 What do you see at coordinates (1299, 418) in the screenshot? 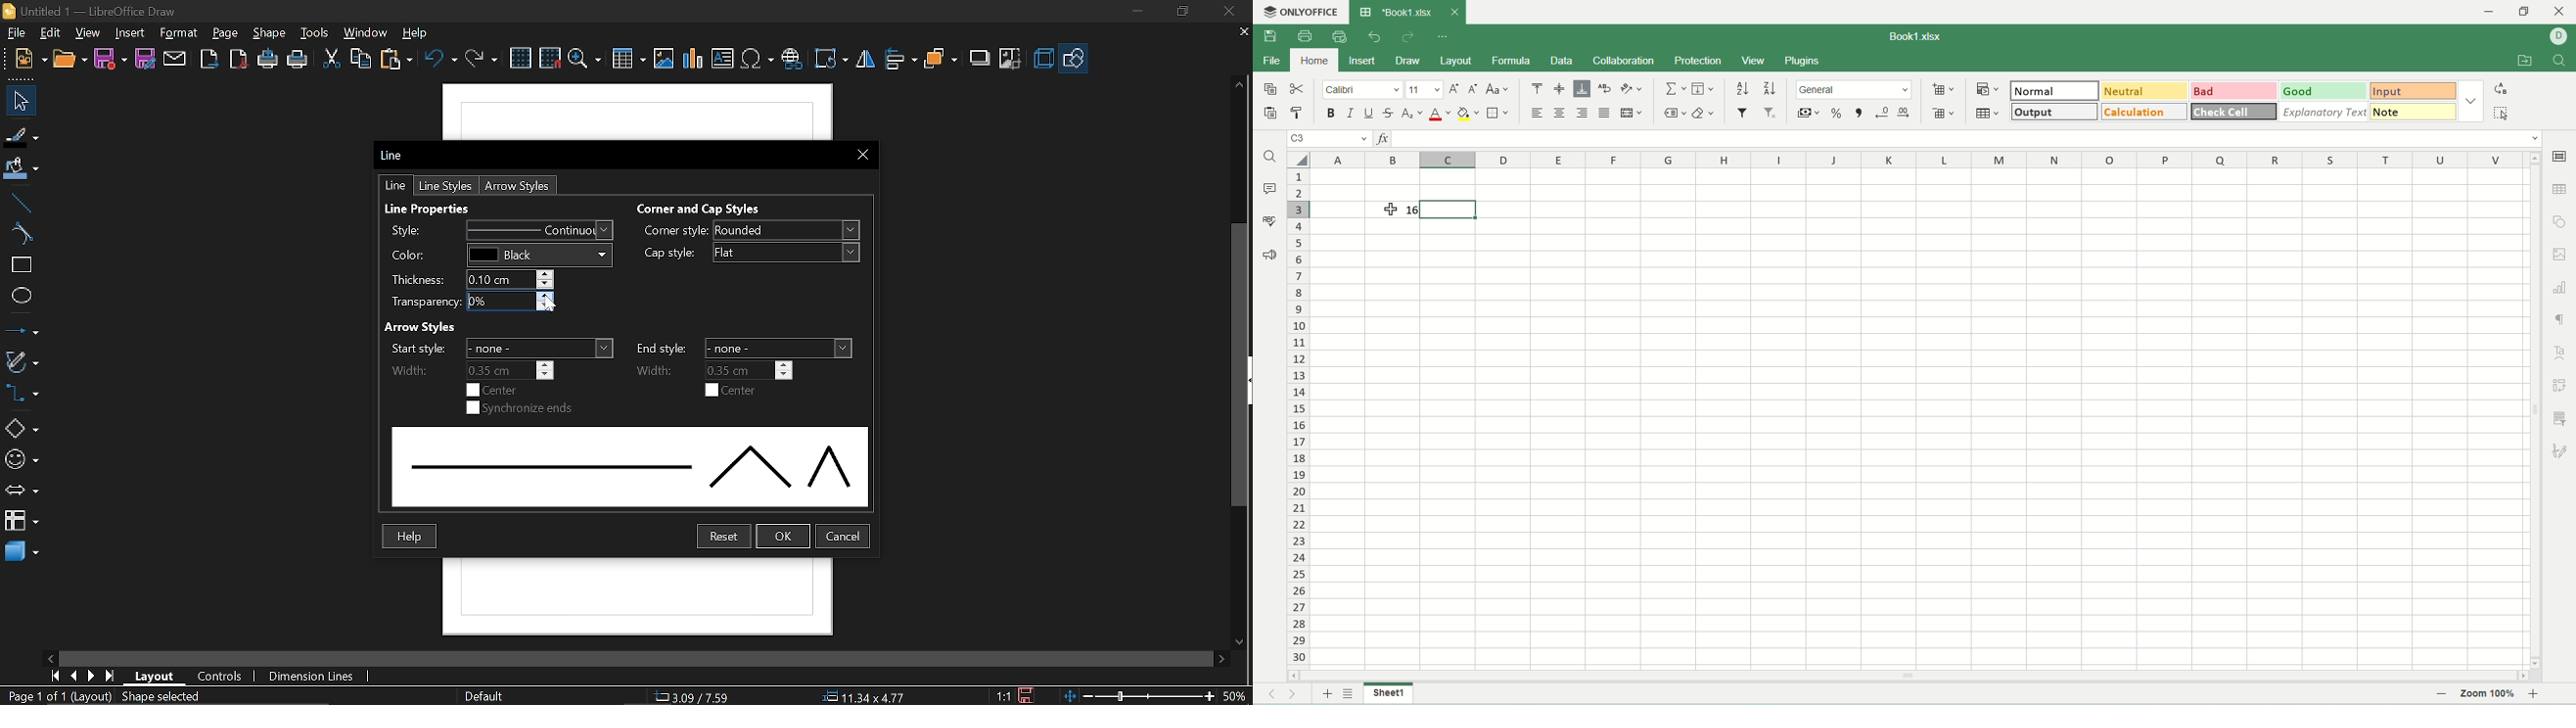
I see `row number` at bounding box center [1299, 418].